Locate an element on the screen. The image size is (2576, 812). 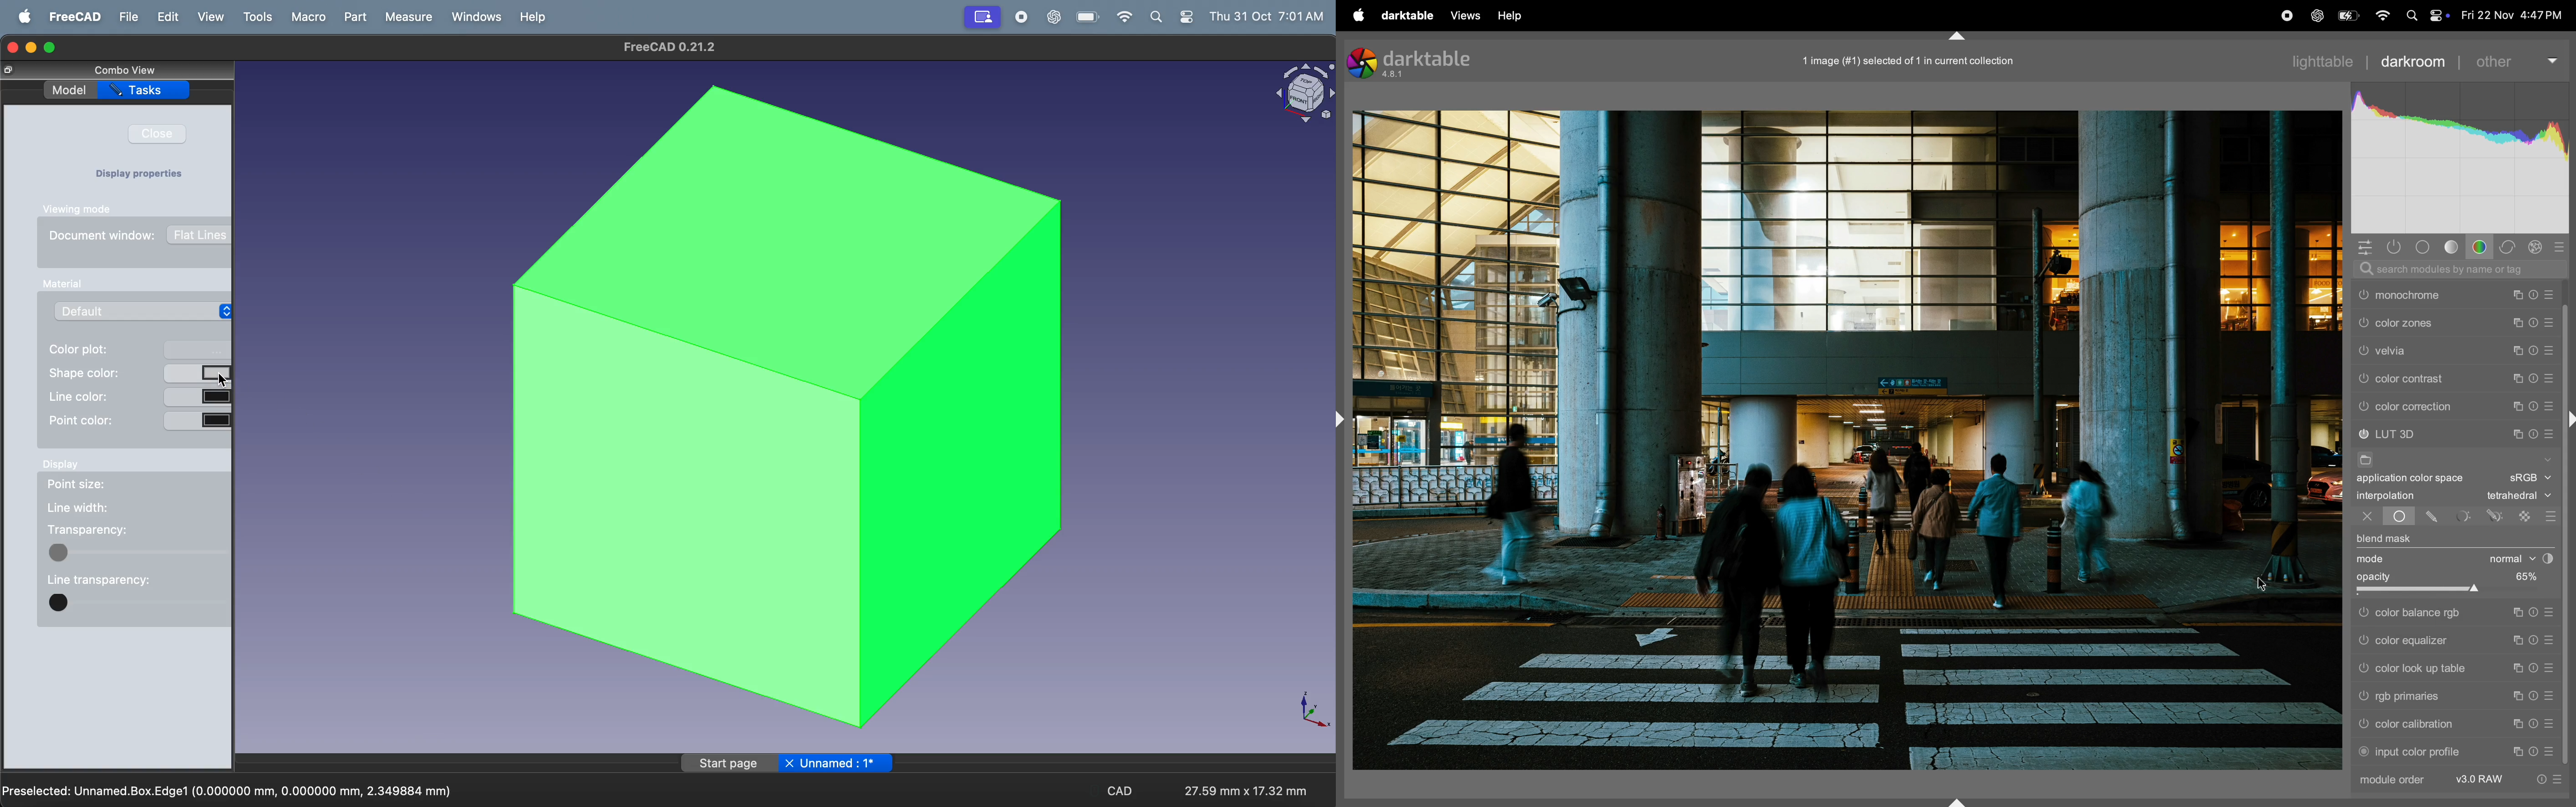
show is located at coordinates (2549, 458).